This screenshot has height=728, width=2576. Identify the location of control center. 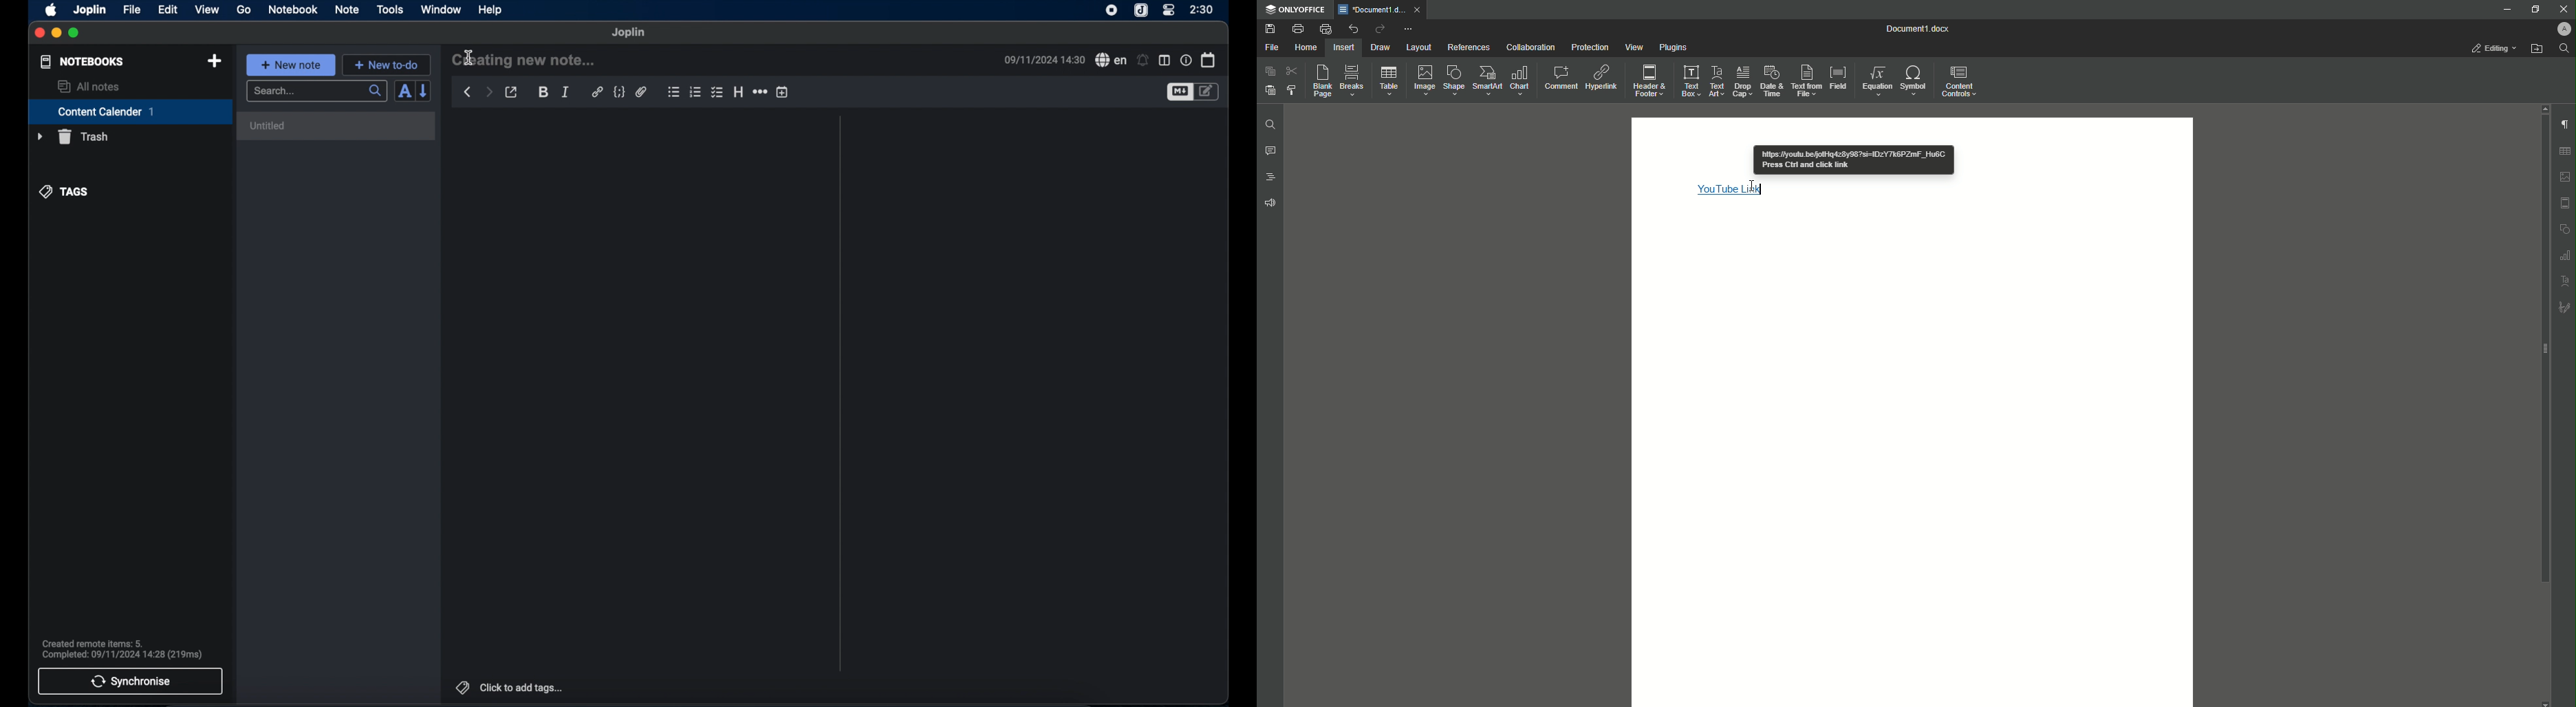
(1169, 10).